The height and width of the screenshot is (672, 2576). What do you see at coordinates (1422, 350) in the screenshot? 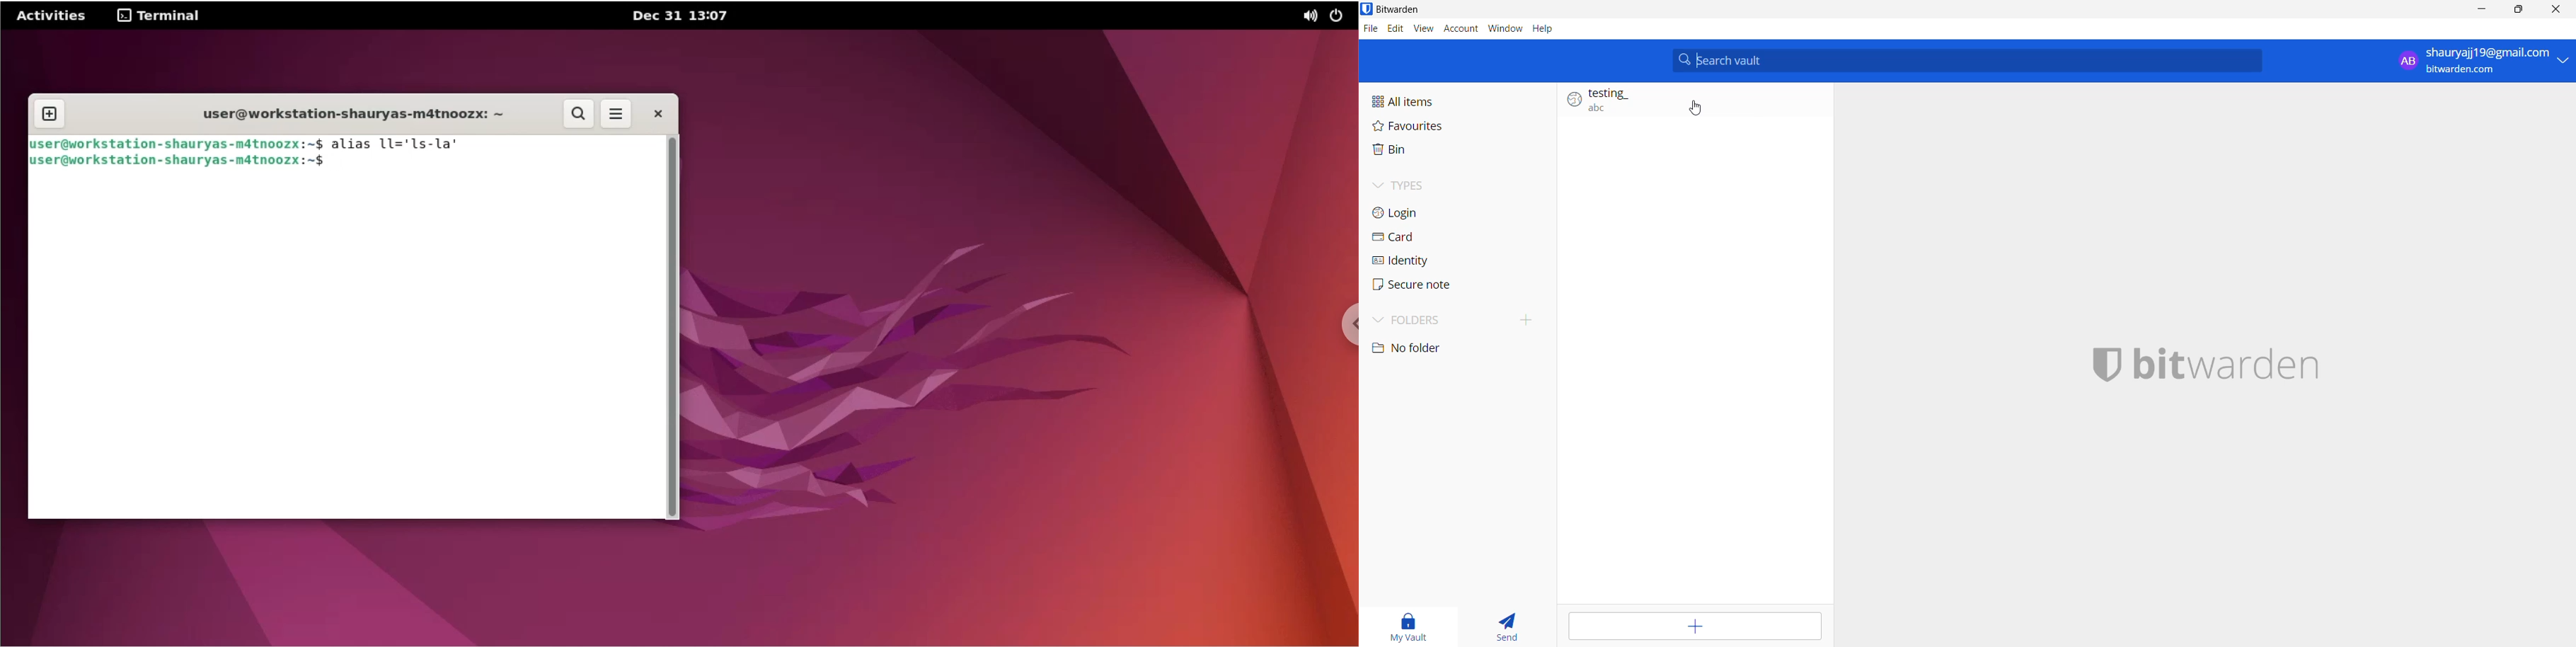
I see `No folder` at bounding box center [1422, 350].